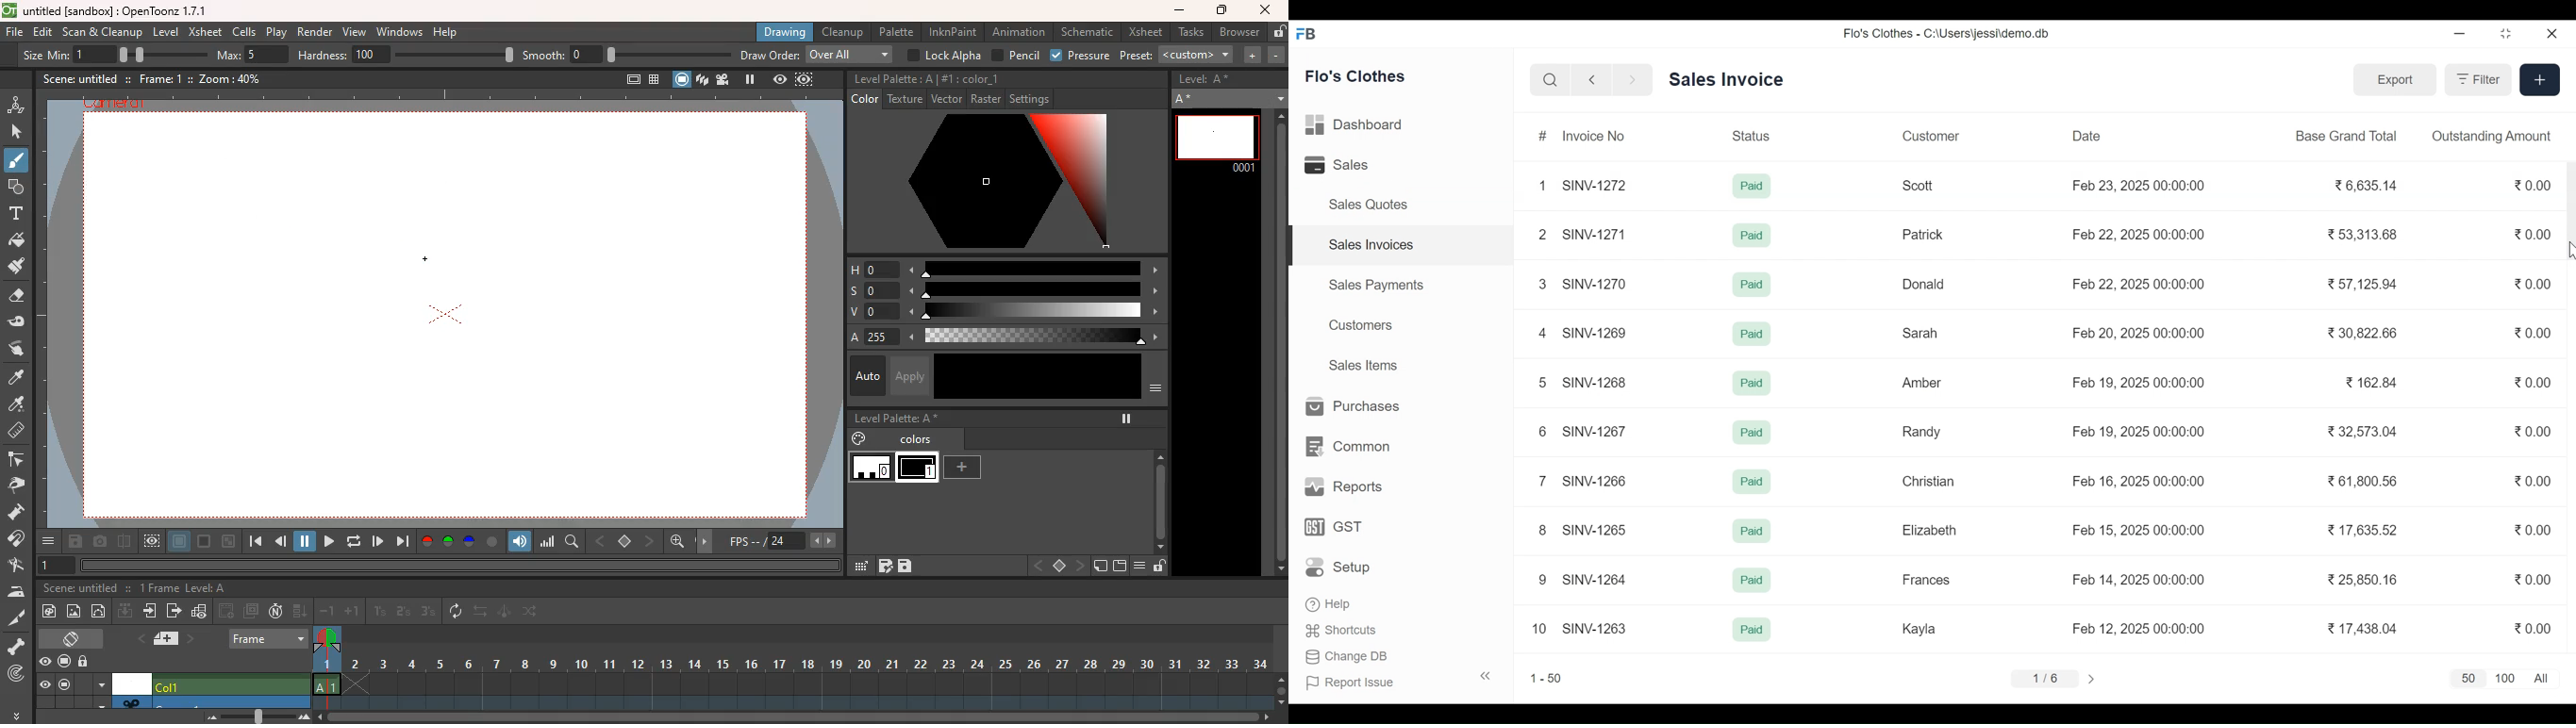  I want to click on Change DB, so click(1347, 658).